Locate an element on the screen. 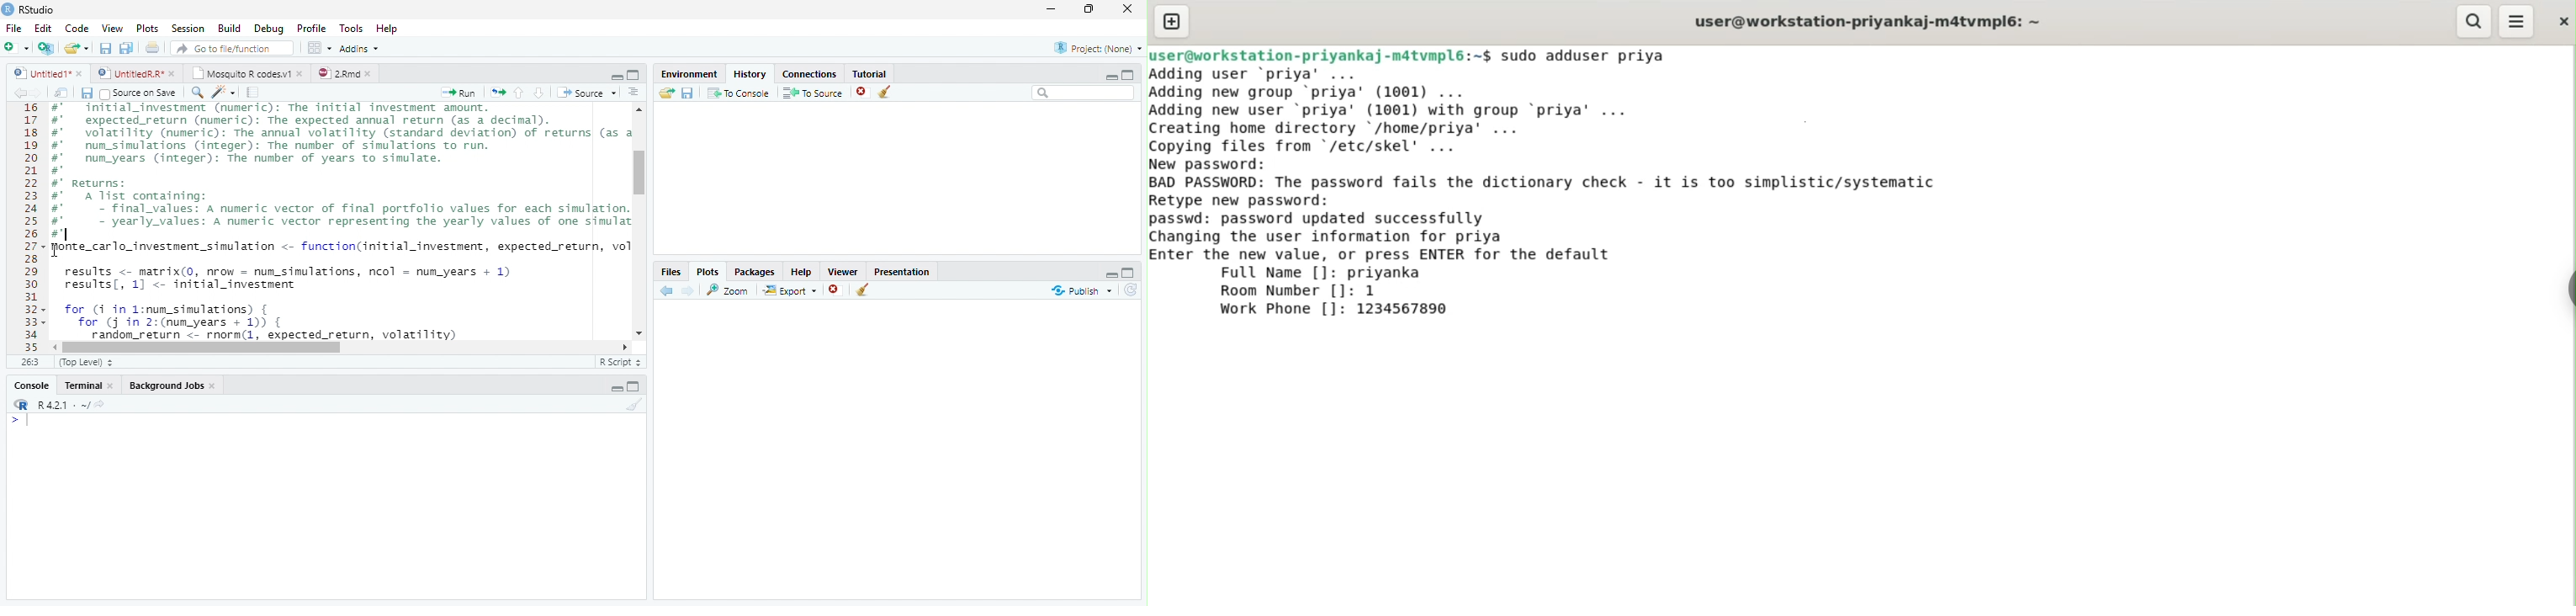  Addins is located at coordinates (360, 48).